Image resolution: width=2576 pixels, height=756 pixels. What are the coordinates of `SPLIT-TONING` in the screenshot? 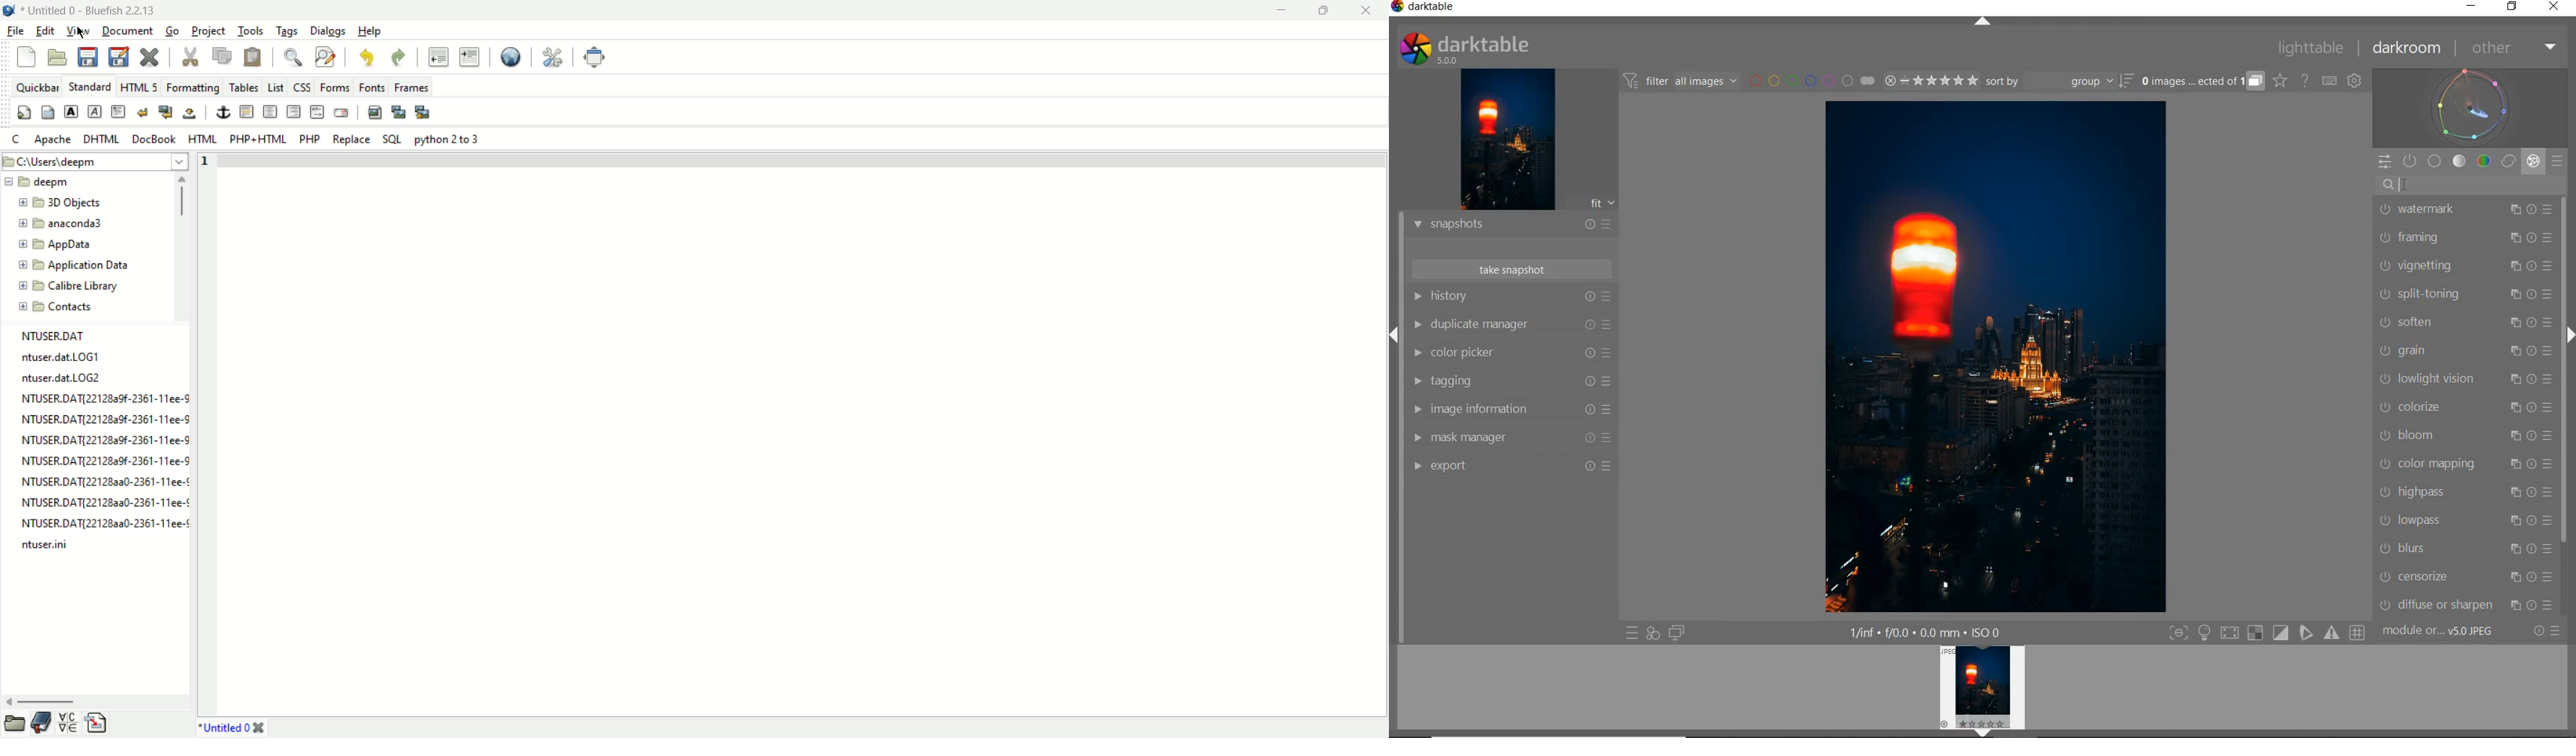 It's located at (2426, 295).